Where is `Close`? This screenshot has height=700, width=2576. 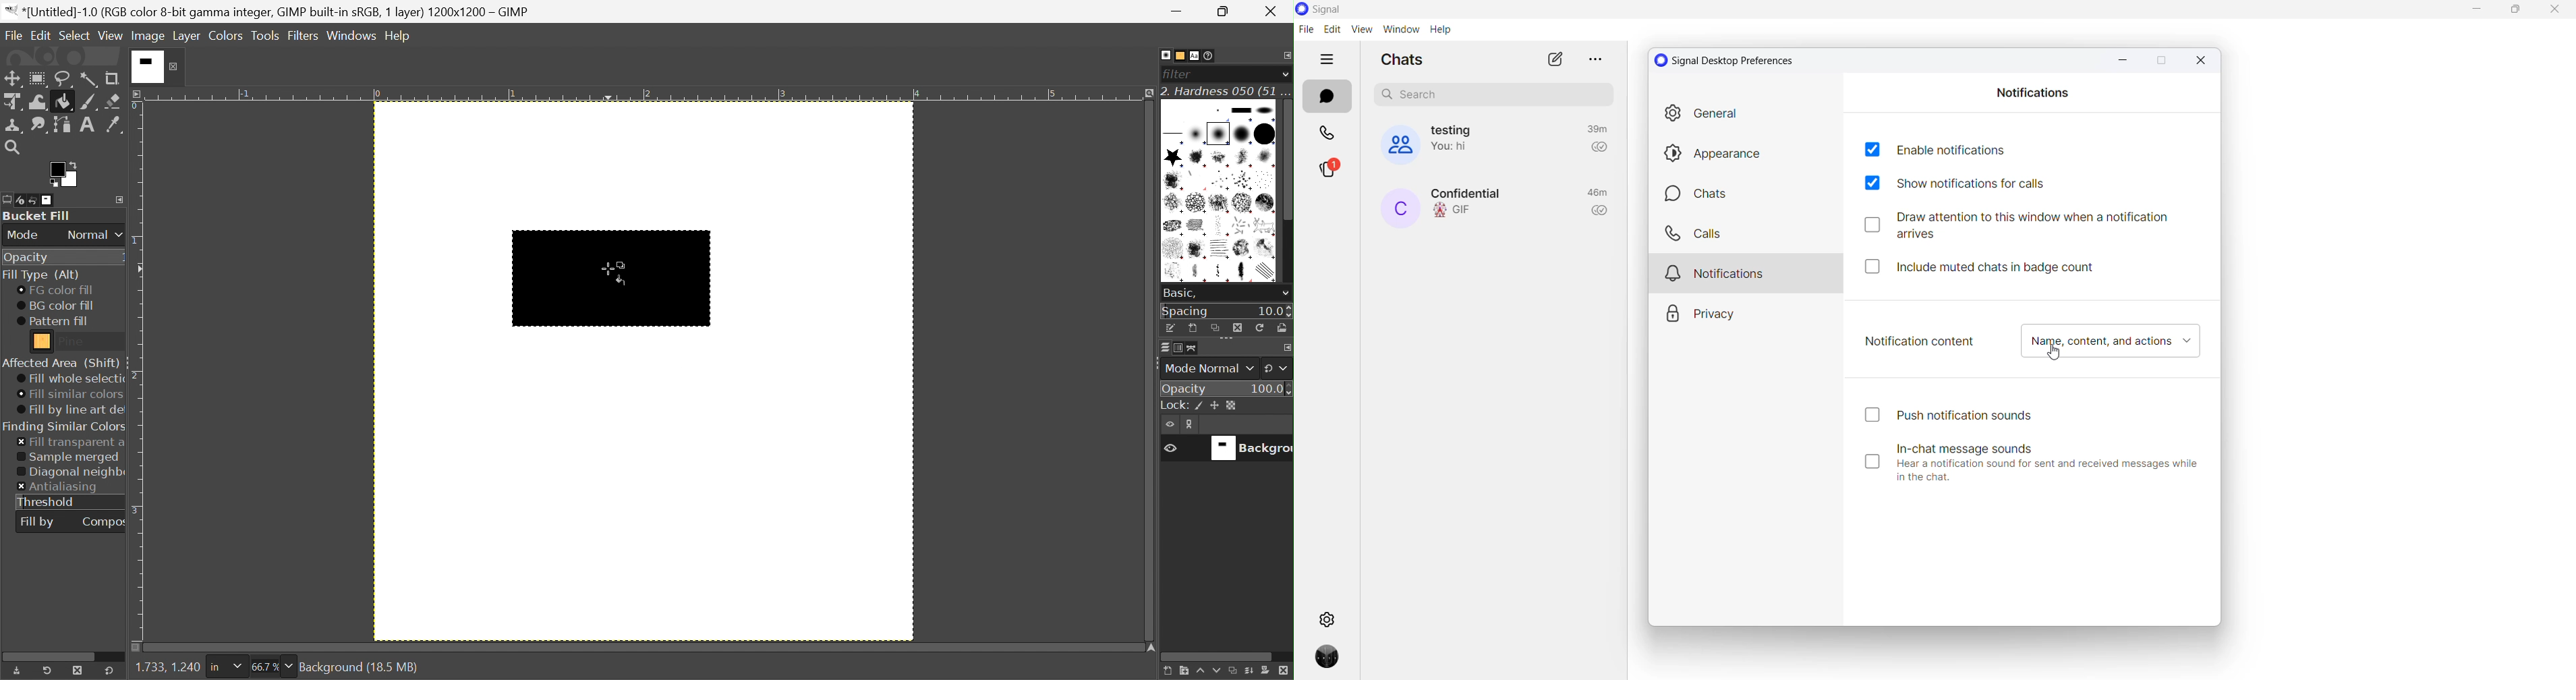 Close is located at coordinates (1274, 11).